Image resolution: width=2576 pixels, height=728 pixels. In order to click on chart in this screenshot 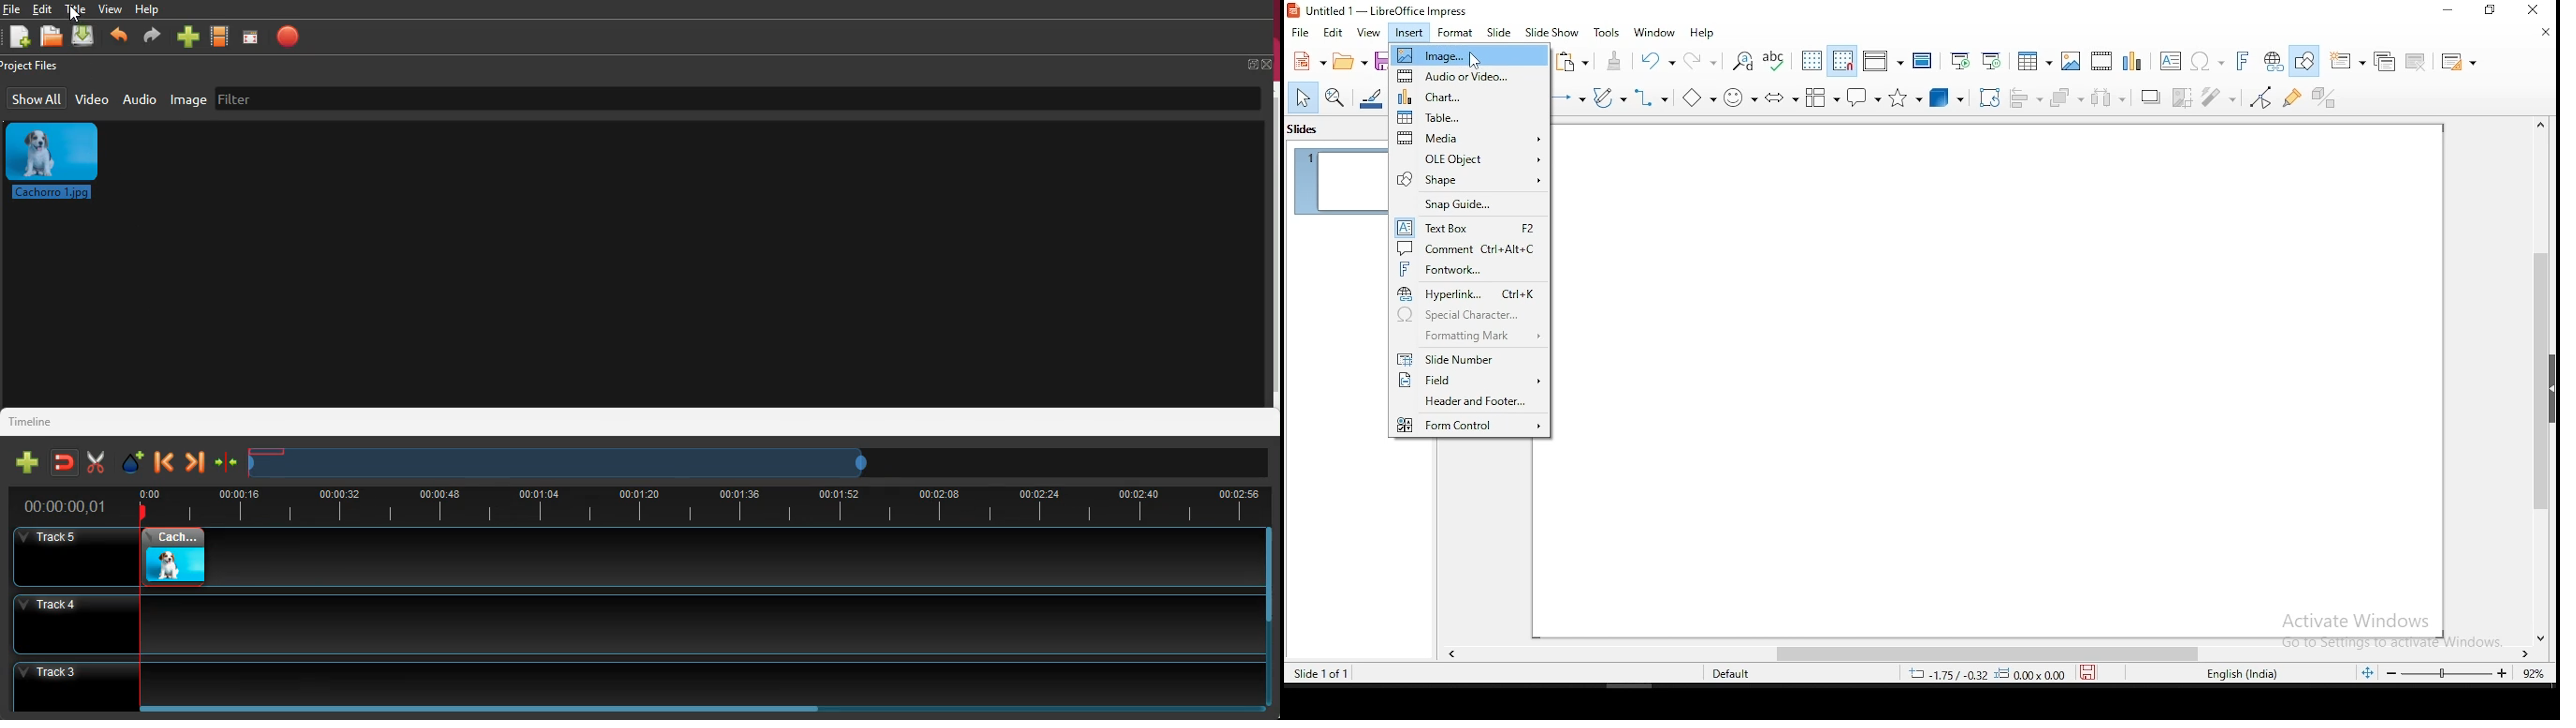, I will do `click(1470, 95)`.